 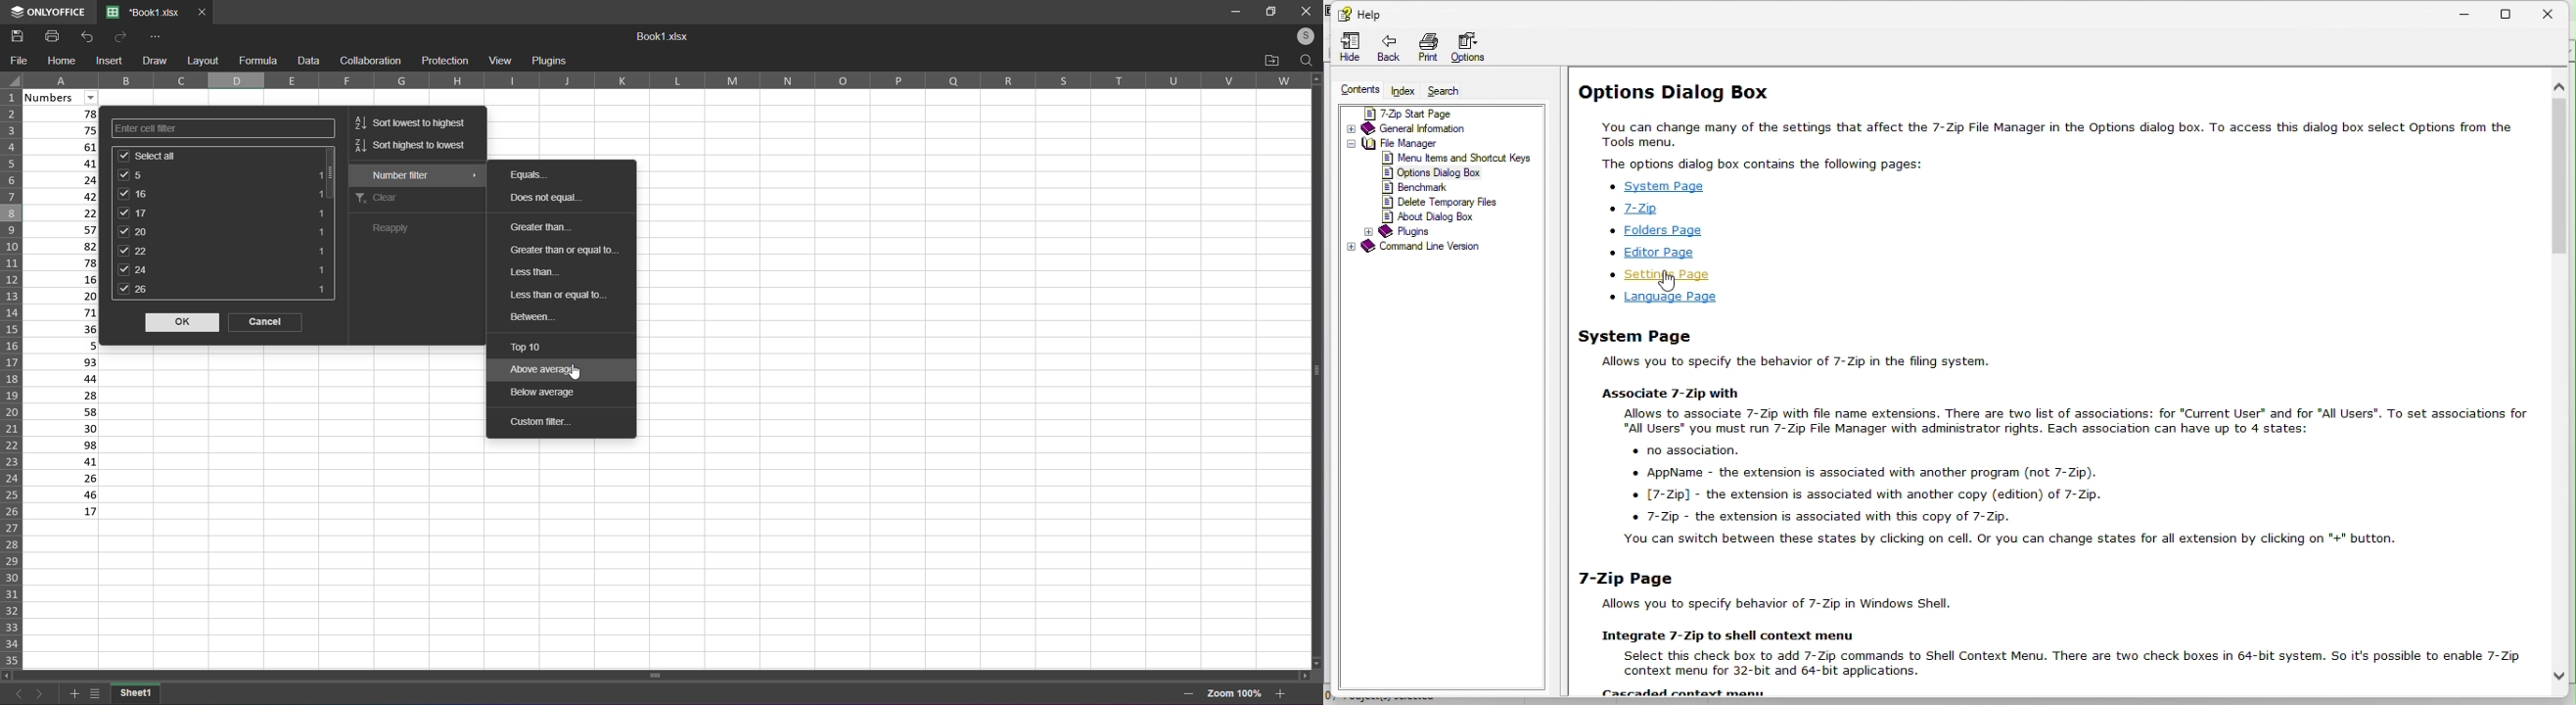 I want to click on 61, so click(x=65, y=146).